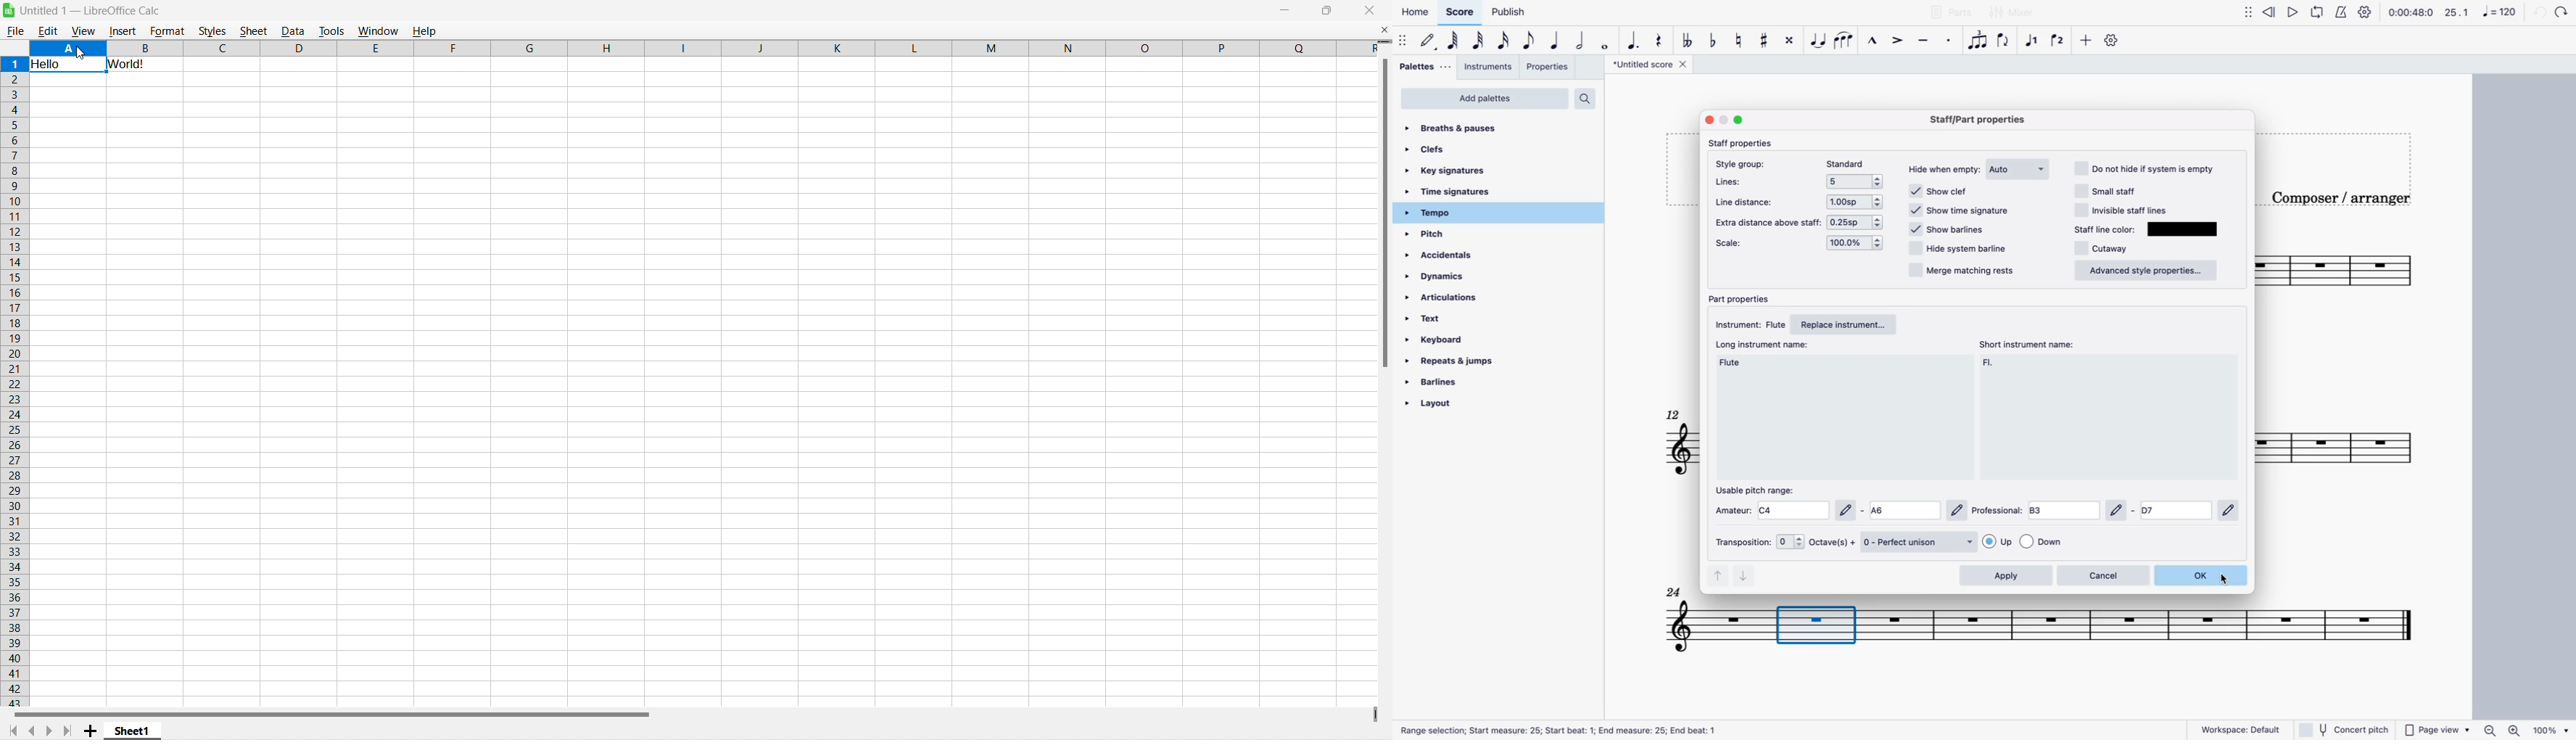 The width and height of the screenshot is (2576, 756). What do you see at coordinates (1370, 11) in the screenshot?
I see `Close` at bounding box center [1370, 11].